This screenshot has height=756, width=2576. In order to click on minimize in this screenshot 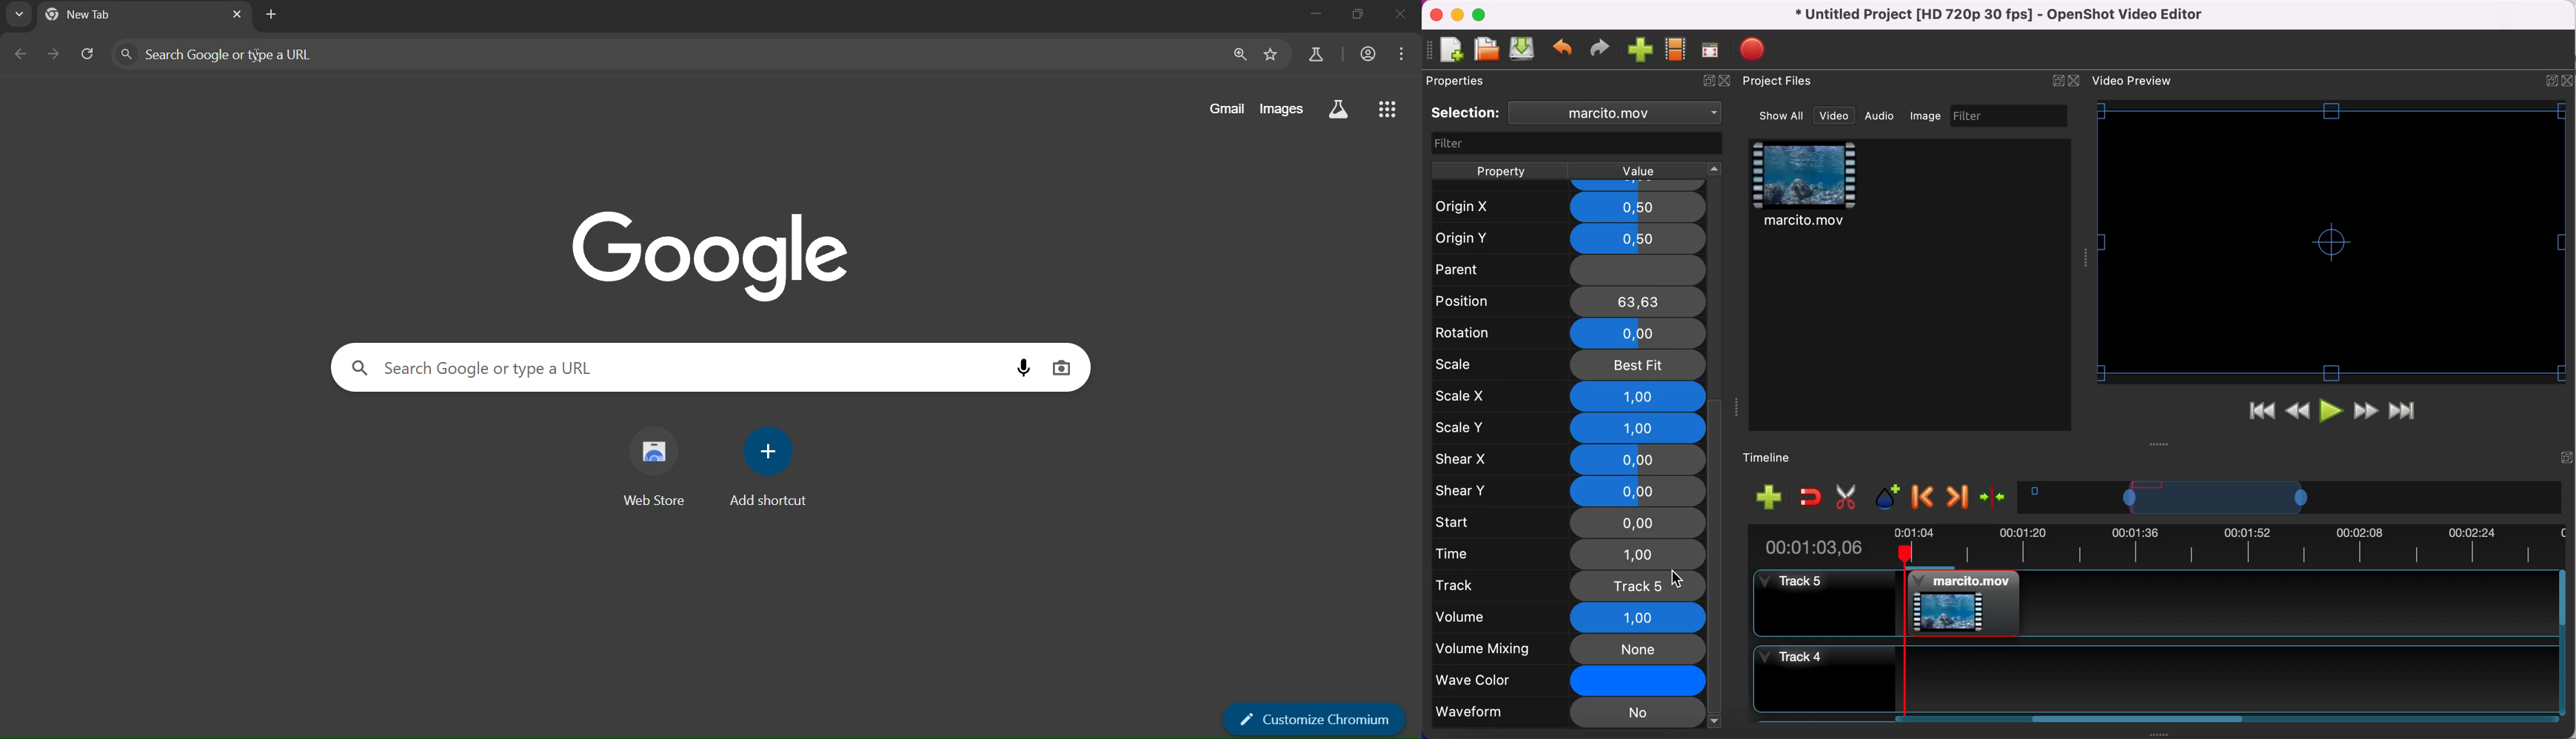, I will do `click(1457, 14)`.